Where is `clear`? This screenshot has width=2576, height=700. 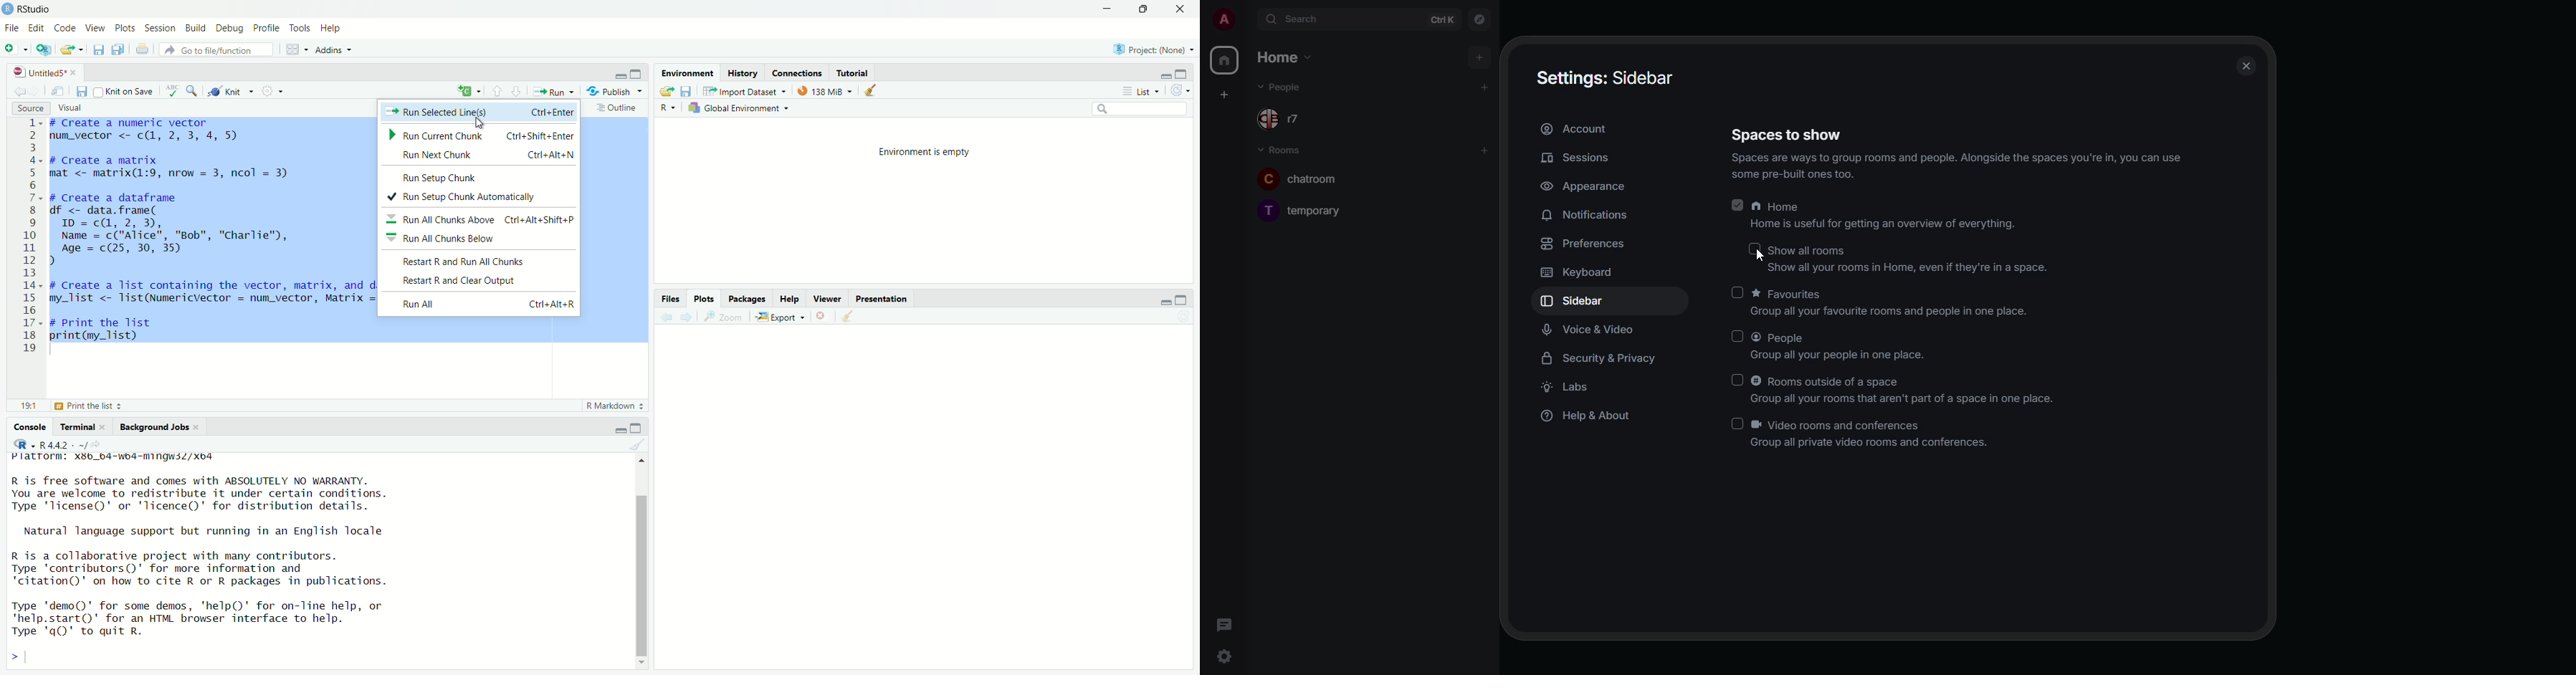 clear is located at coordinates (873, 91).